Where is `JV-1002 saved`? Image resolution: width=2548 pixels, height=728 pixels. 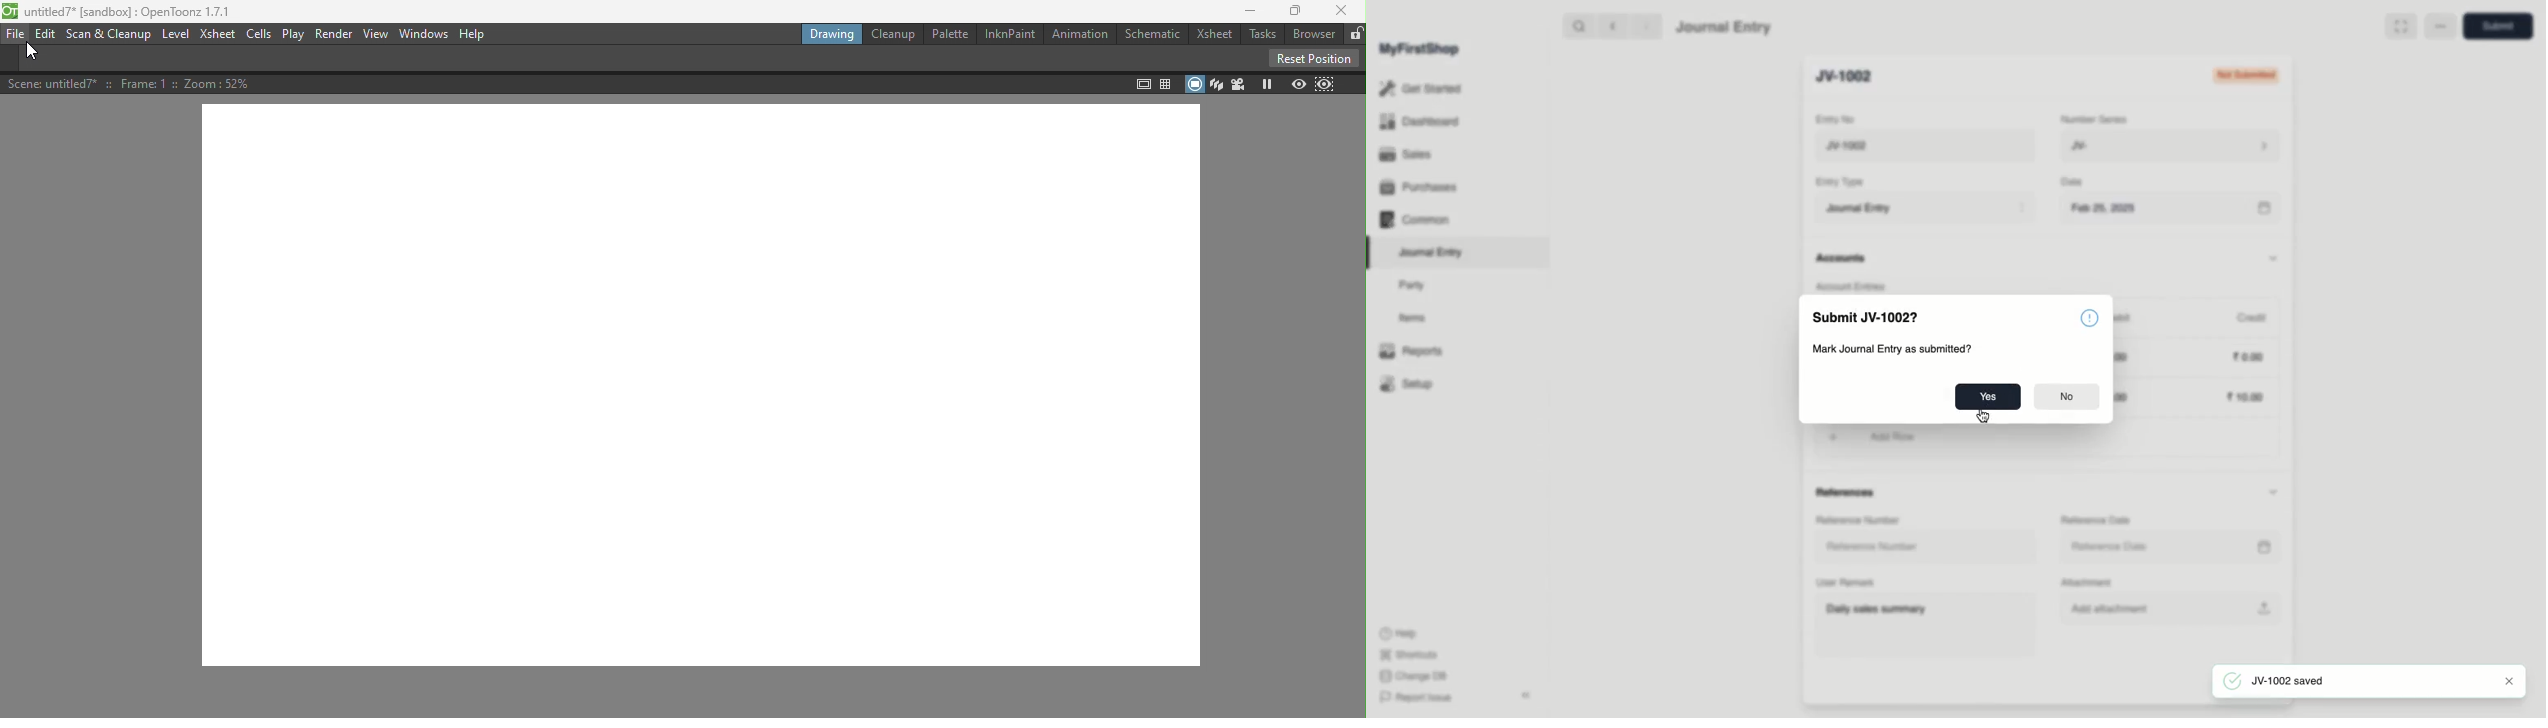
JV-1002 saved is located at coordinates (2296, 681).